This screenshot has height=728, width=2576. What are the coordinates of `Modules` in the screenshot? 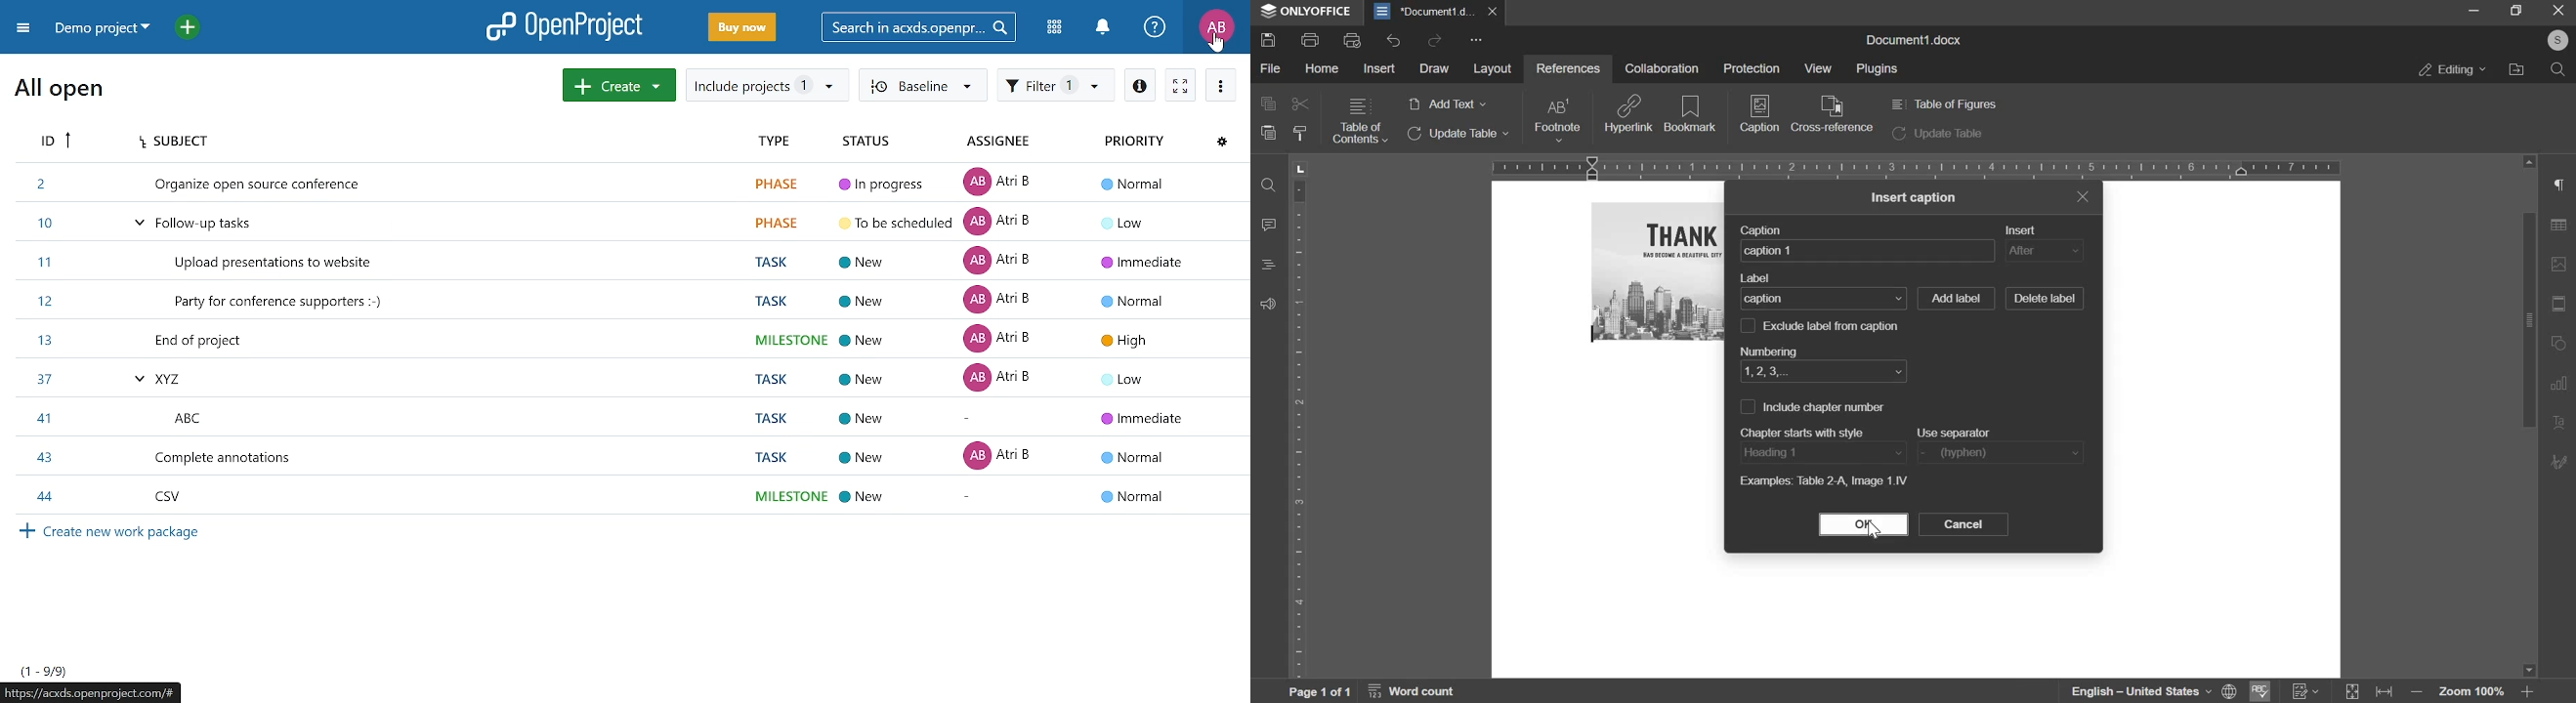 It's located at (1057, 28).